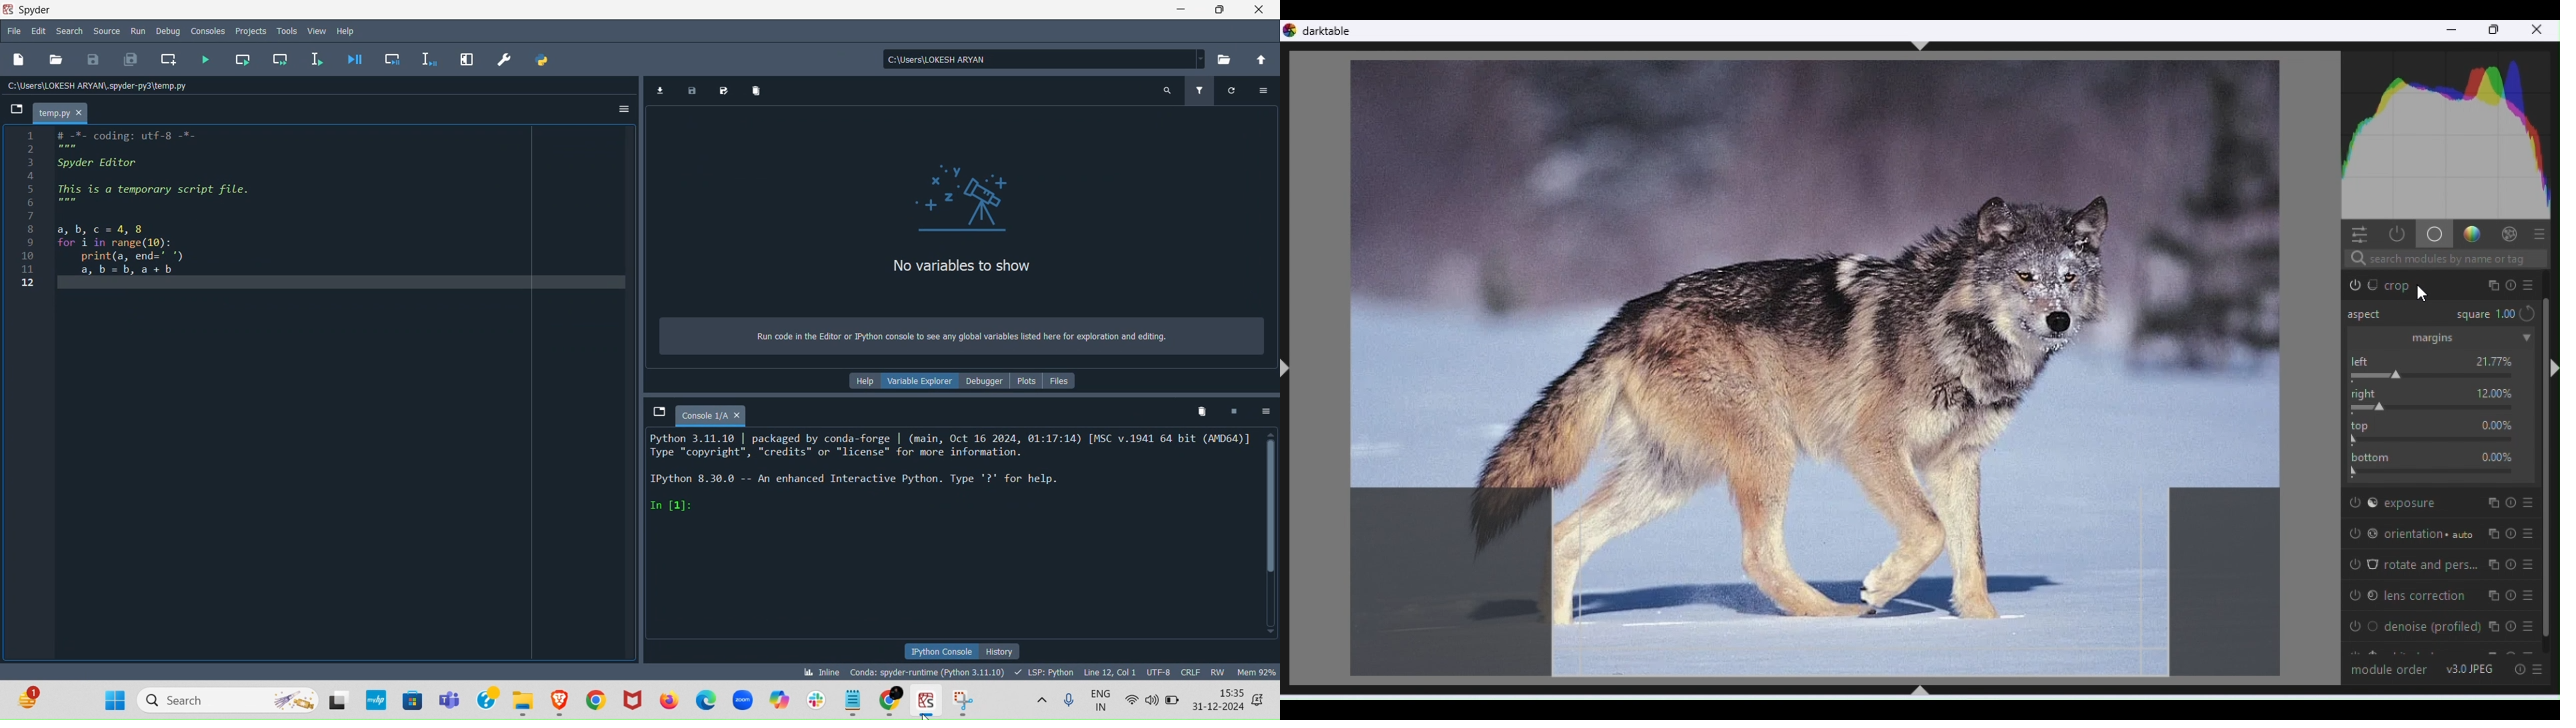  What do you see at coordinates (652, 410) in the screenshot?
I see `Browse tabs` at bounding box center [652, 410].